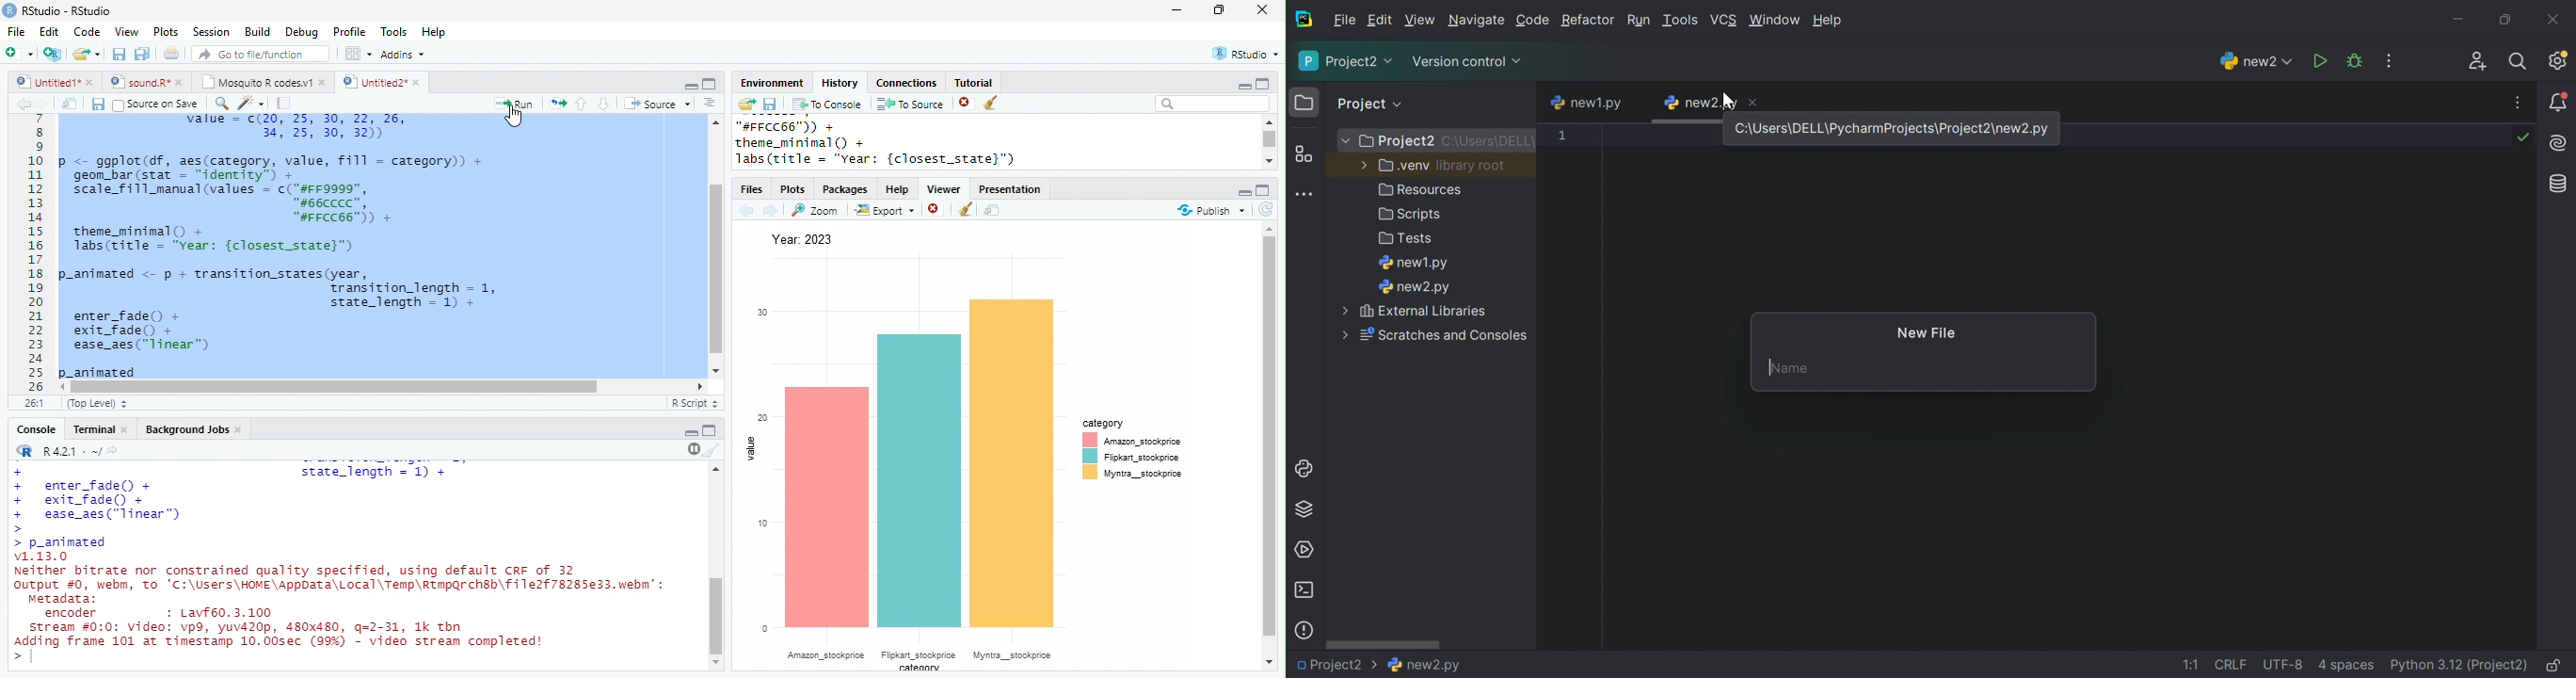 The height and width of the screenshot is (700, 2576). What do you see at coordinates (170, 53) in the screenshot?
I see `print` at bounding box center [170, 53].